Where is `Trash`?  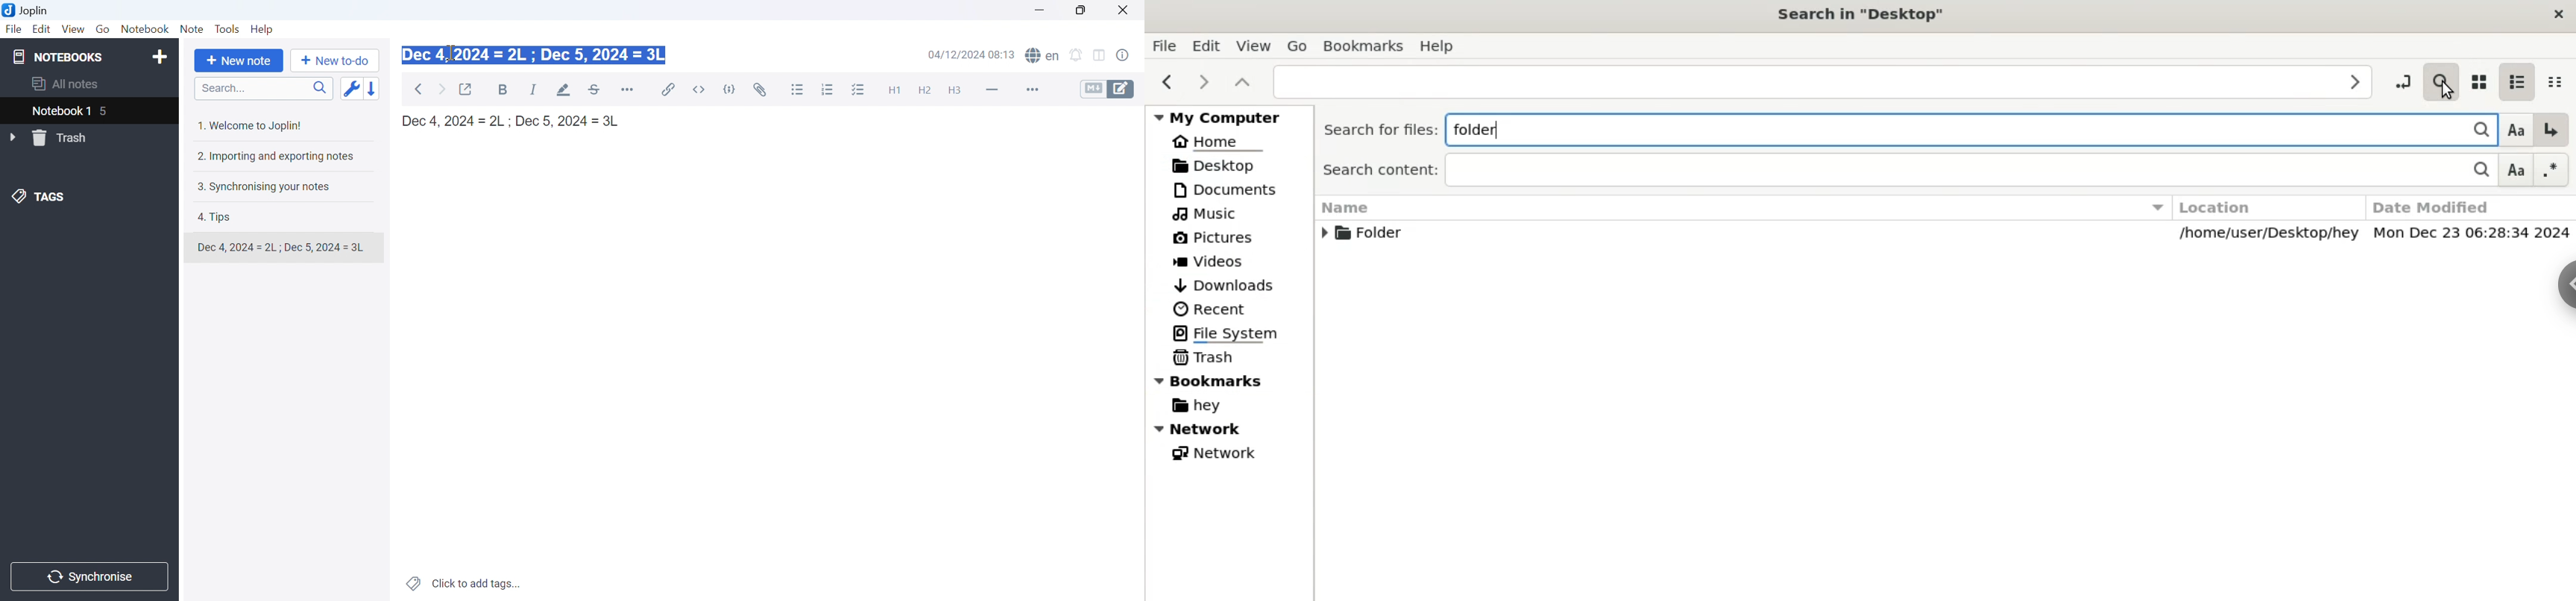
Trash is located at coordinates (61, 138).